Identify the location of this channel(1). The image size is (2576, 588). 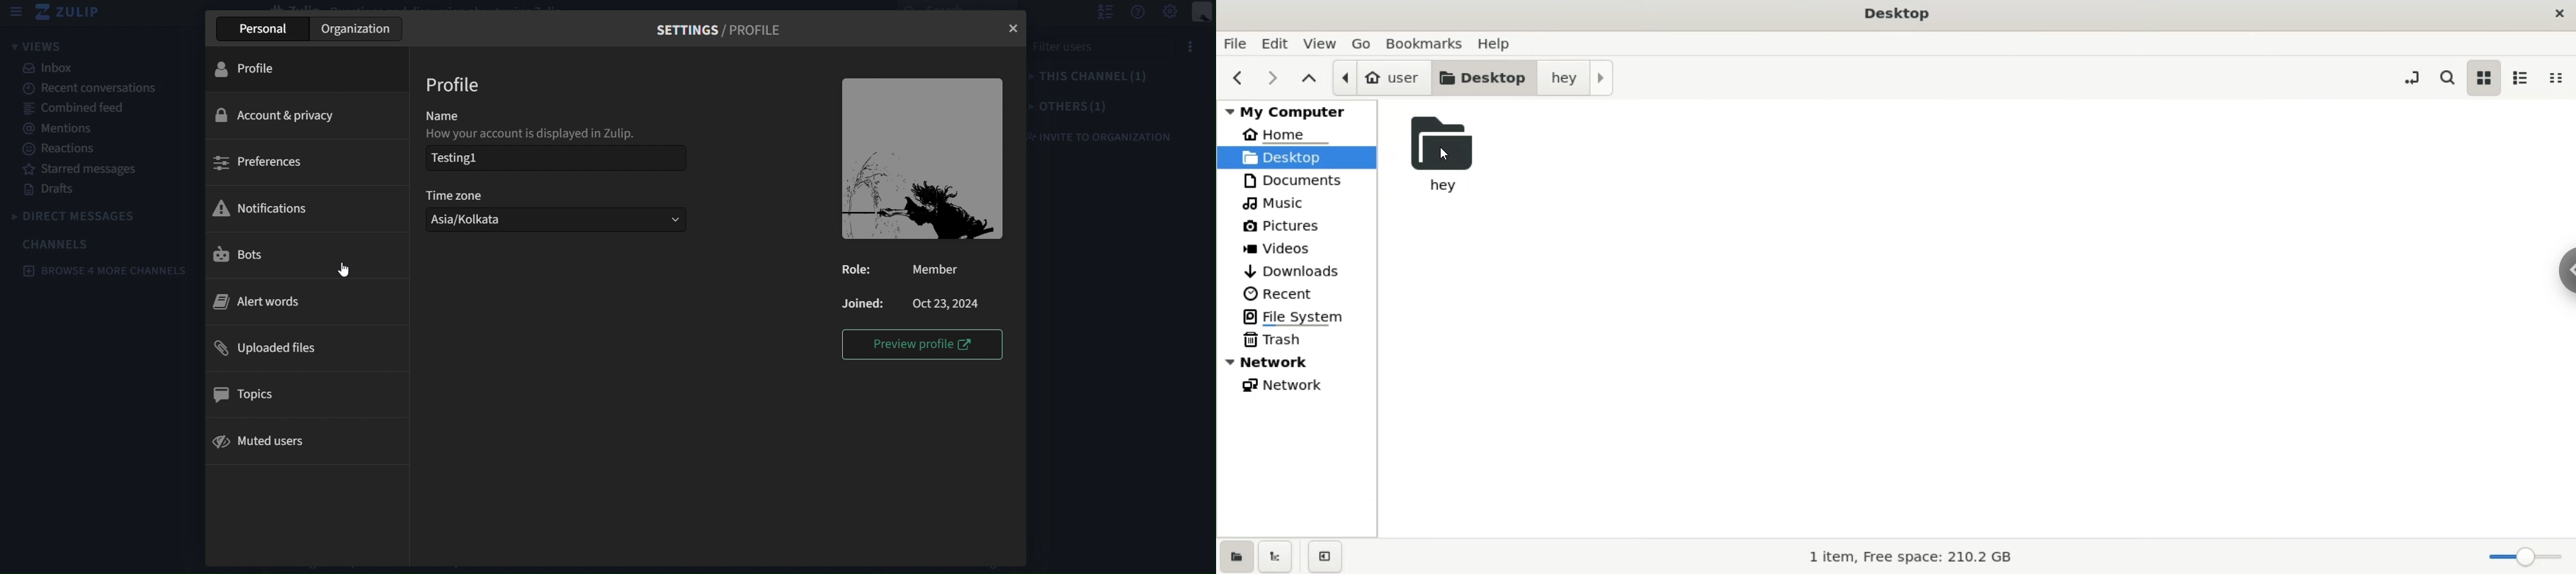
(1110, 79).